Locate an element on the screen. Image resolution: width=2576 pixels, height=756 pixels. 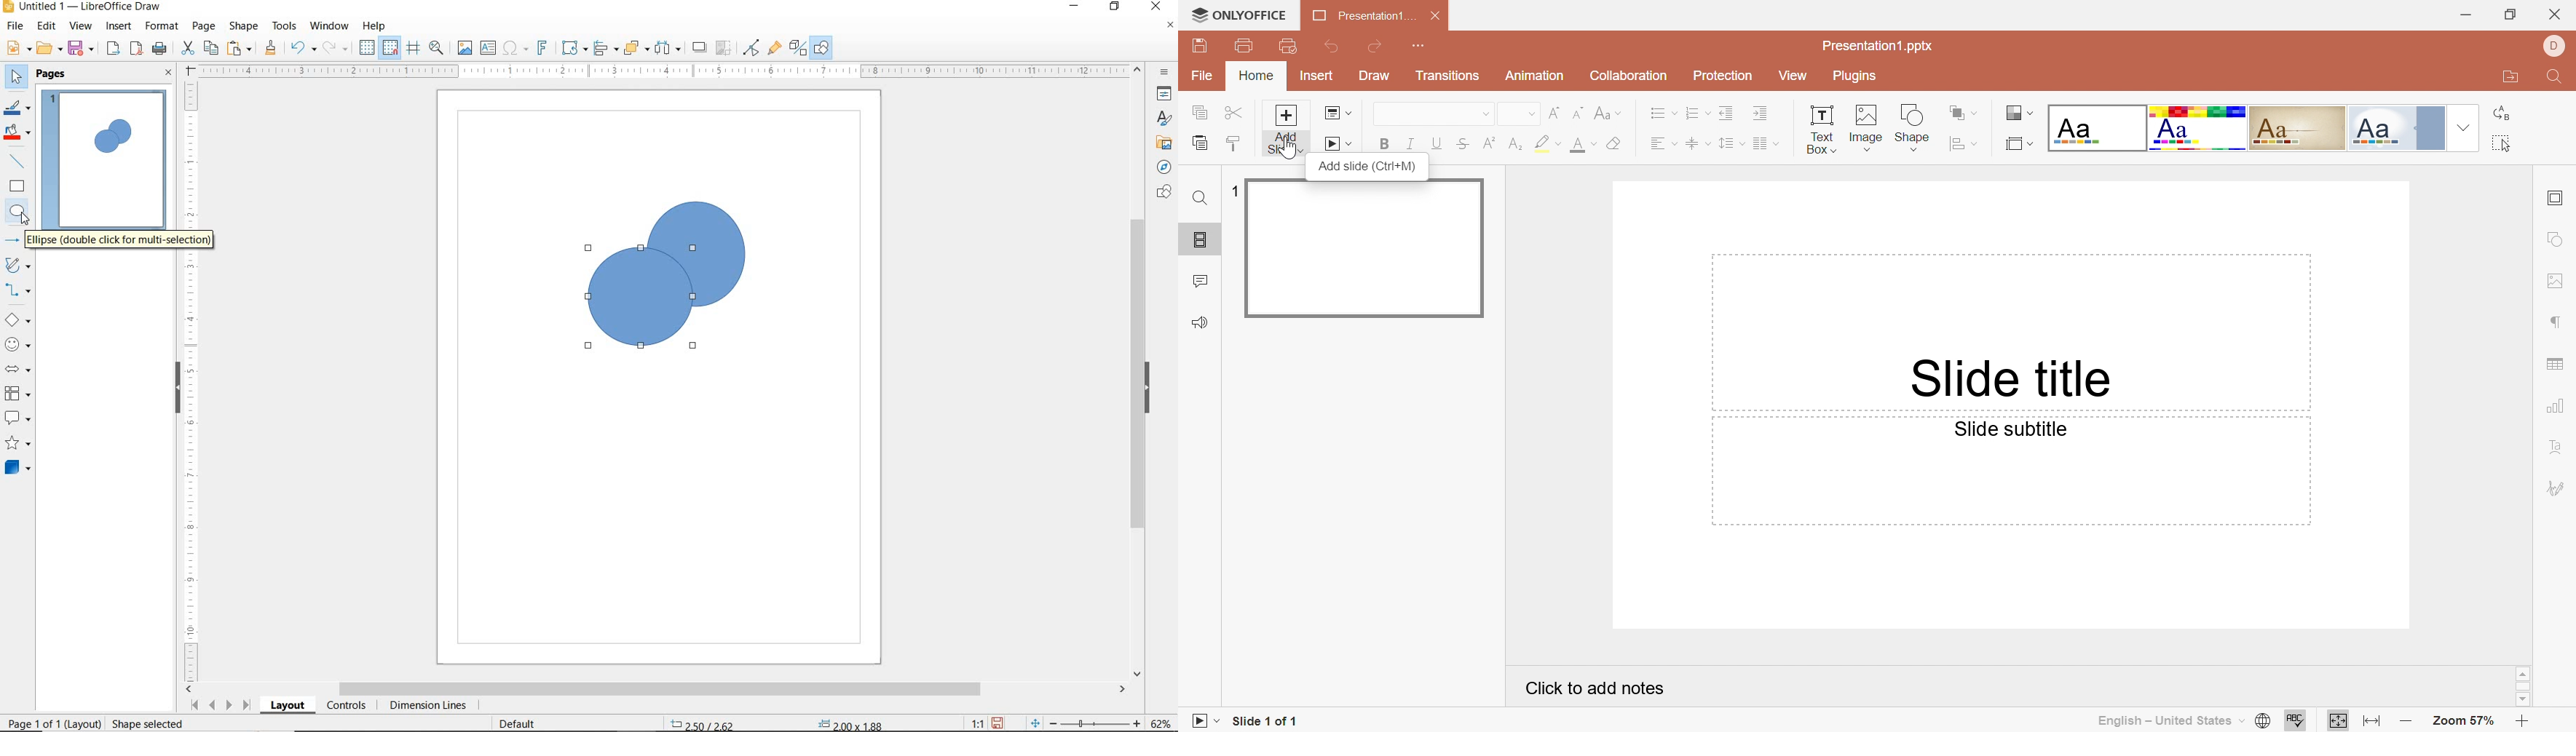
SELECT is located at coordinates (17, 78).